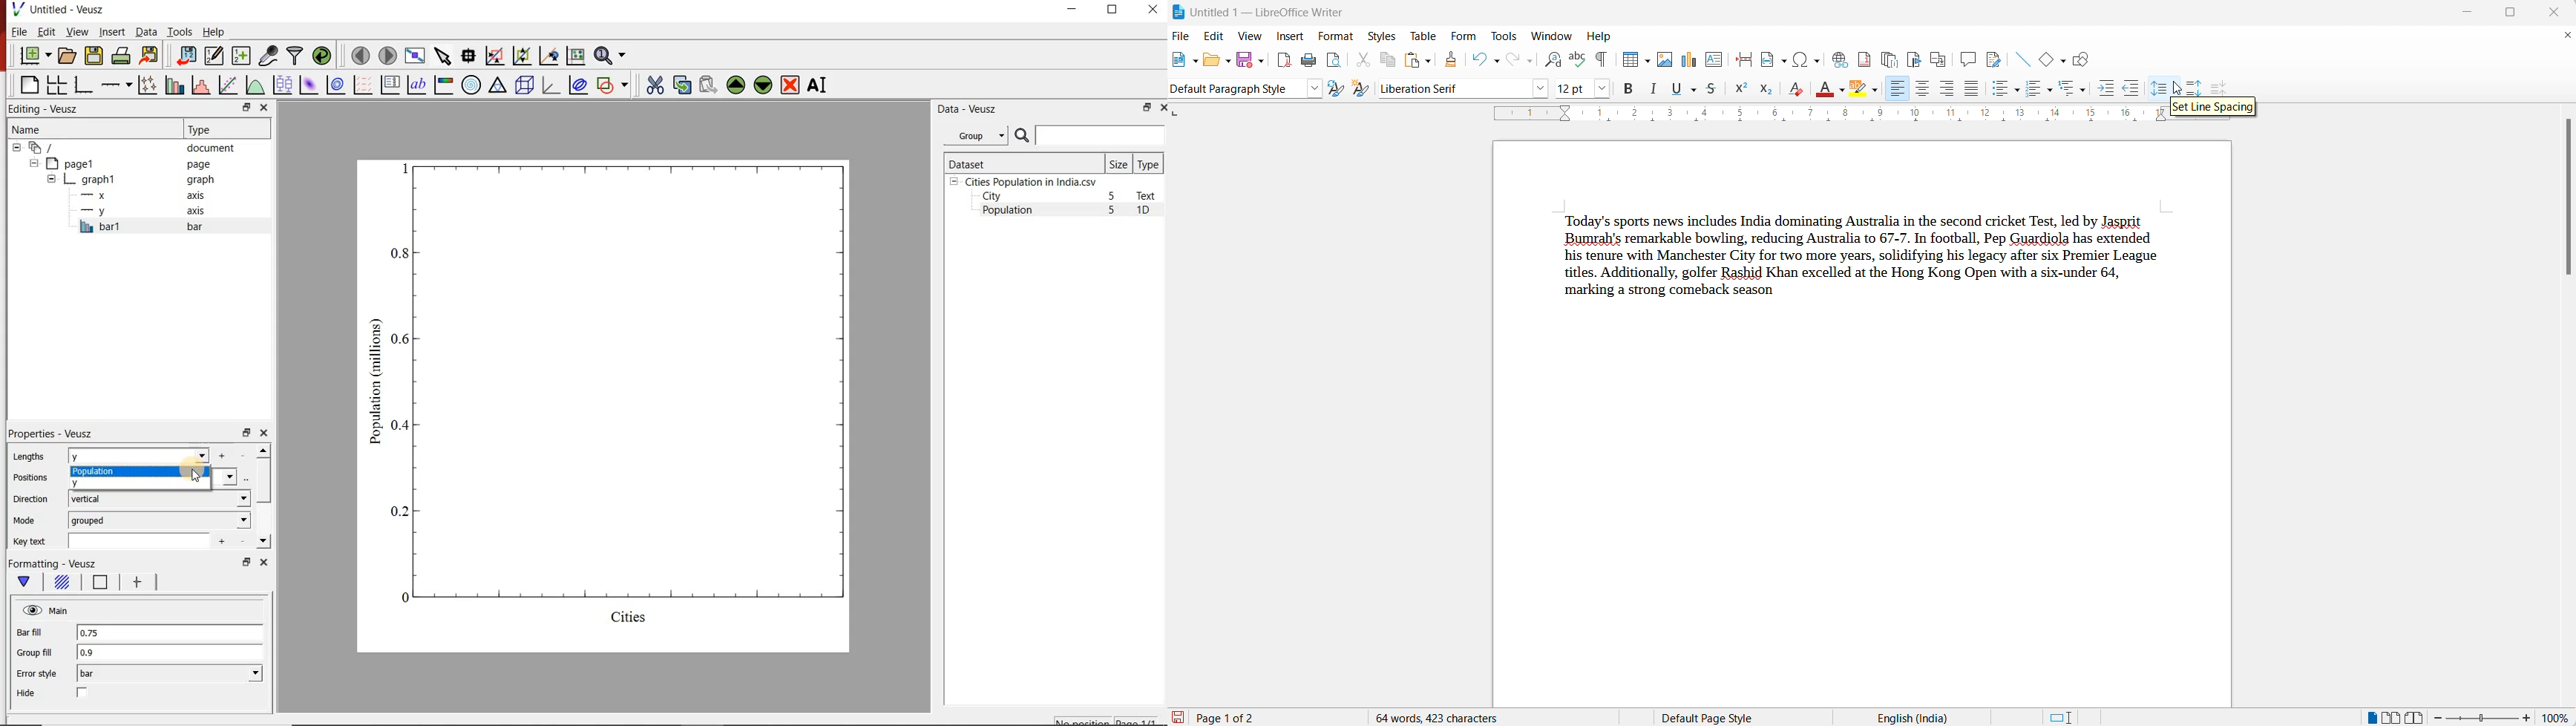 The height and width of the screenshot is (728, 2576). Describe the element at coordinates (1629, 89) in the screenshot. I see `bold` at that location.